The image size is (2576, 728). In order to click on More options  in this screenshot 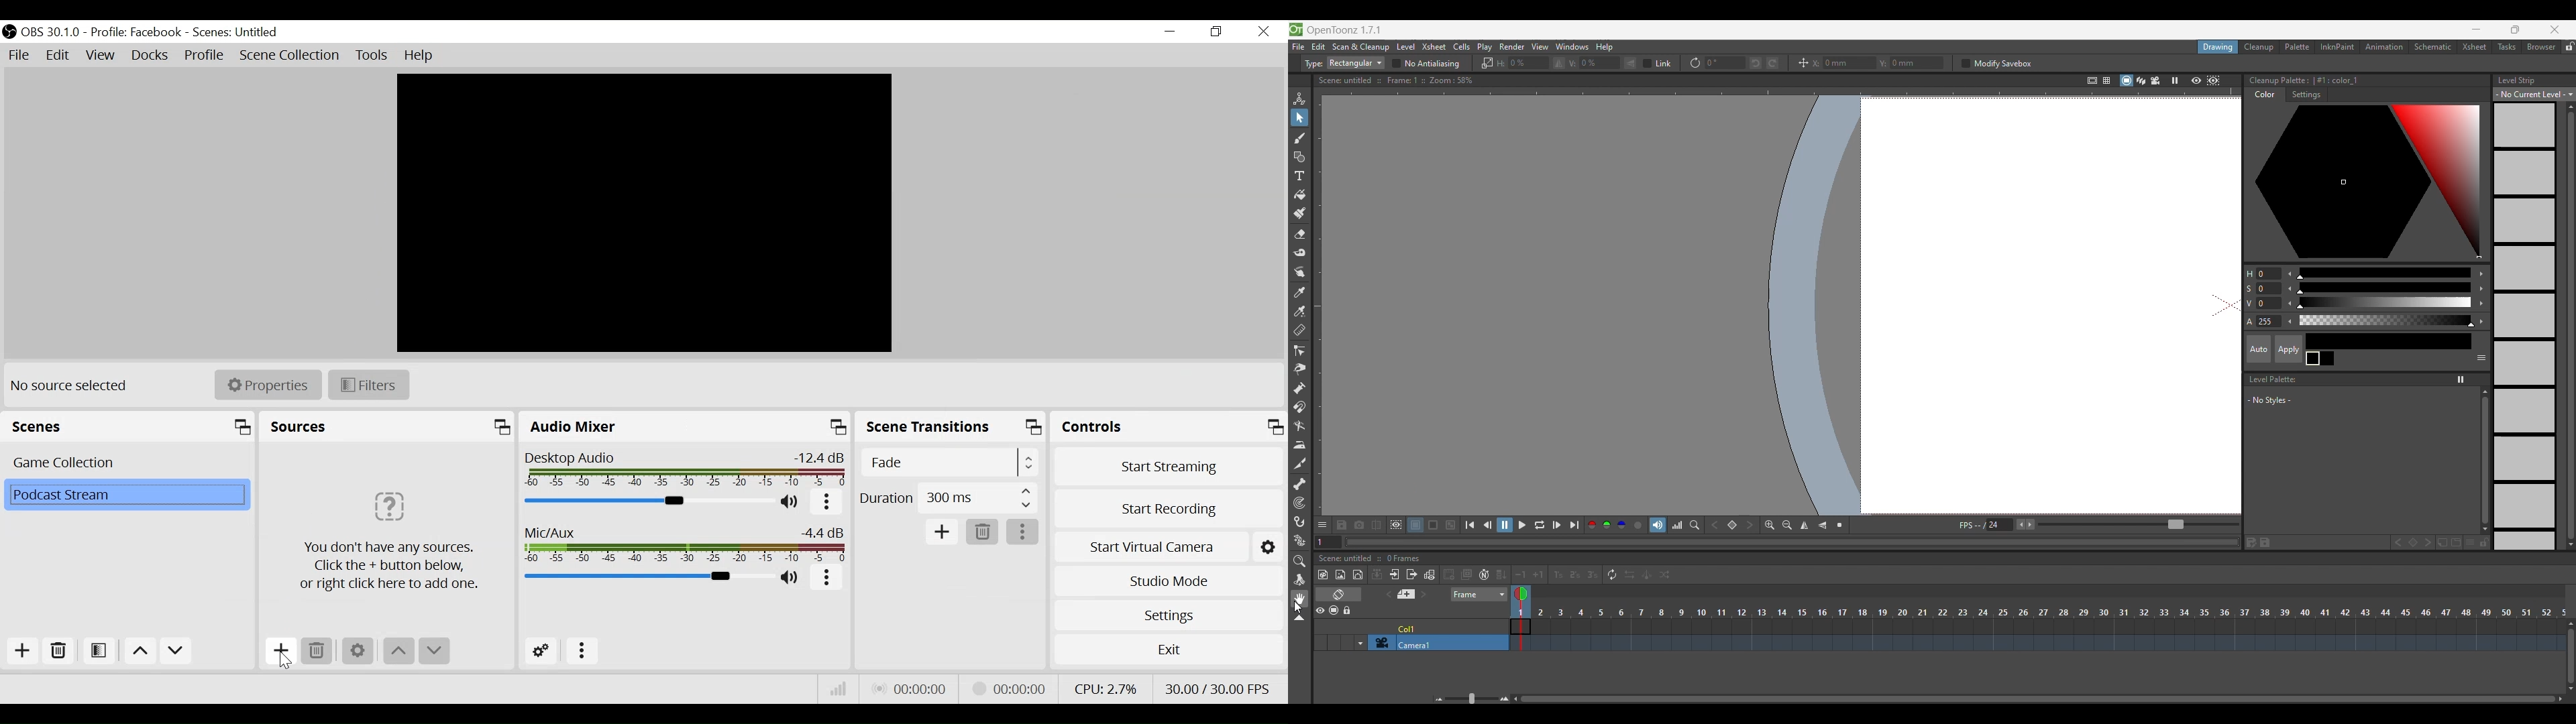, I will do `click(826, 505)`.